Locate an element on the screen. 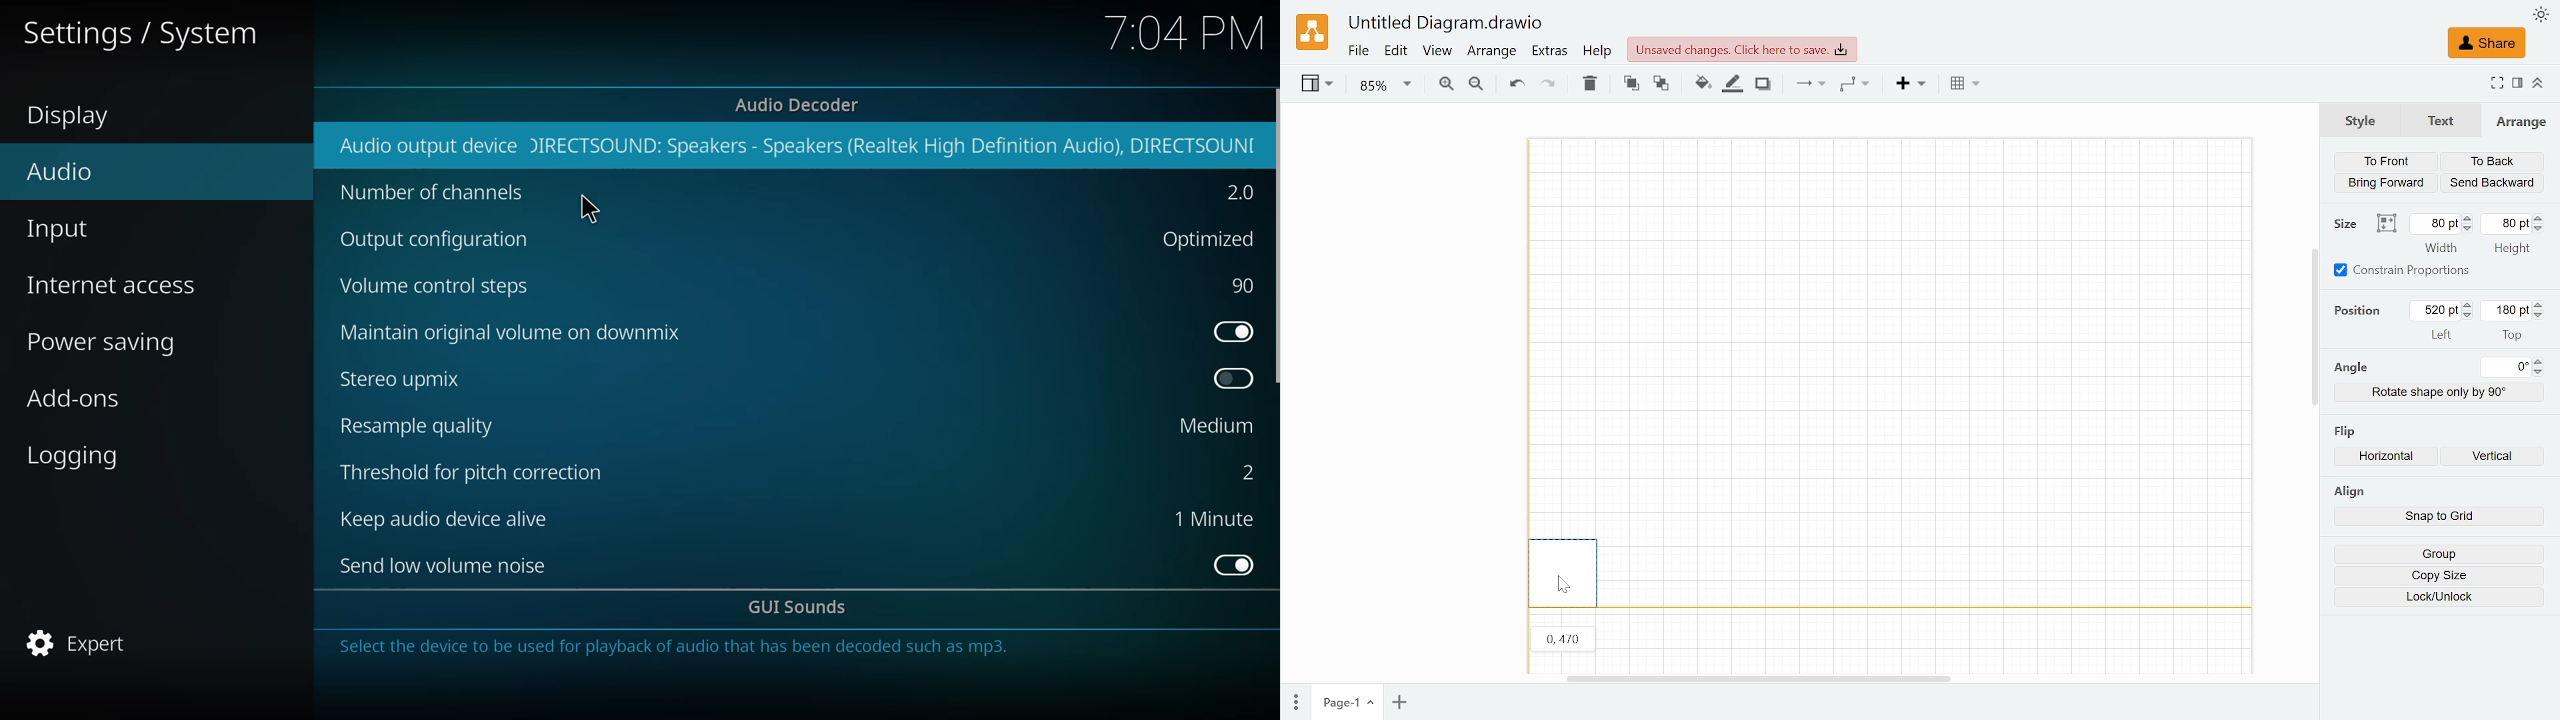 This screenshot has height=728, width=2576. stereo upmix is located at coordinates (401, 378).